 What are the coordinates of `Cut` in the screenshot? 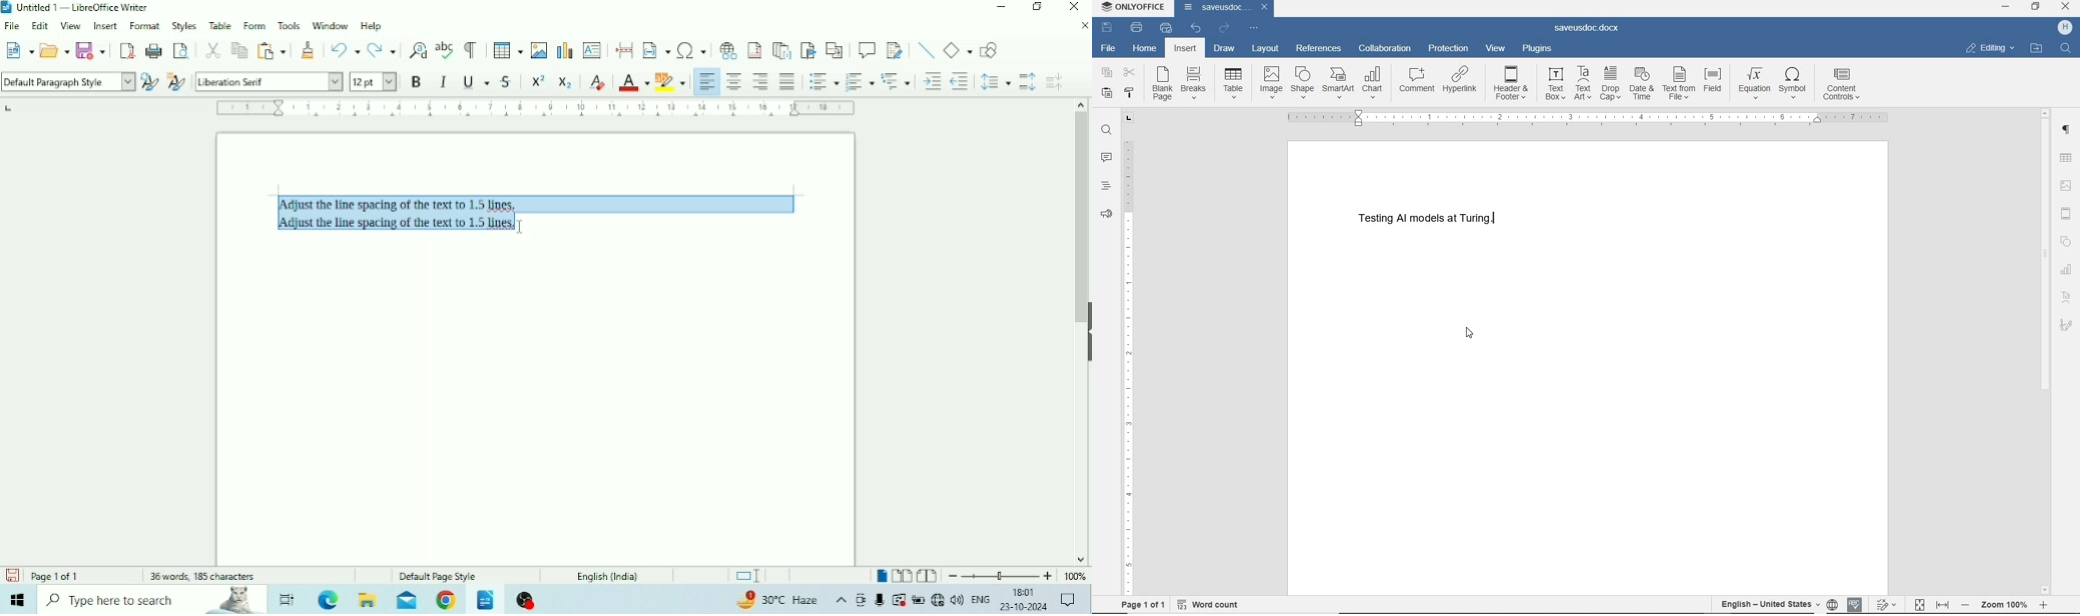 It's located at (212, 50).